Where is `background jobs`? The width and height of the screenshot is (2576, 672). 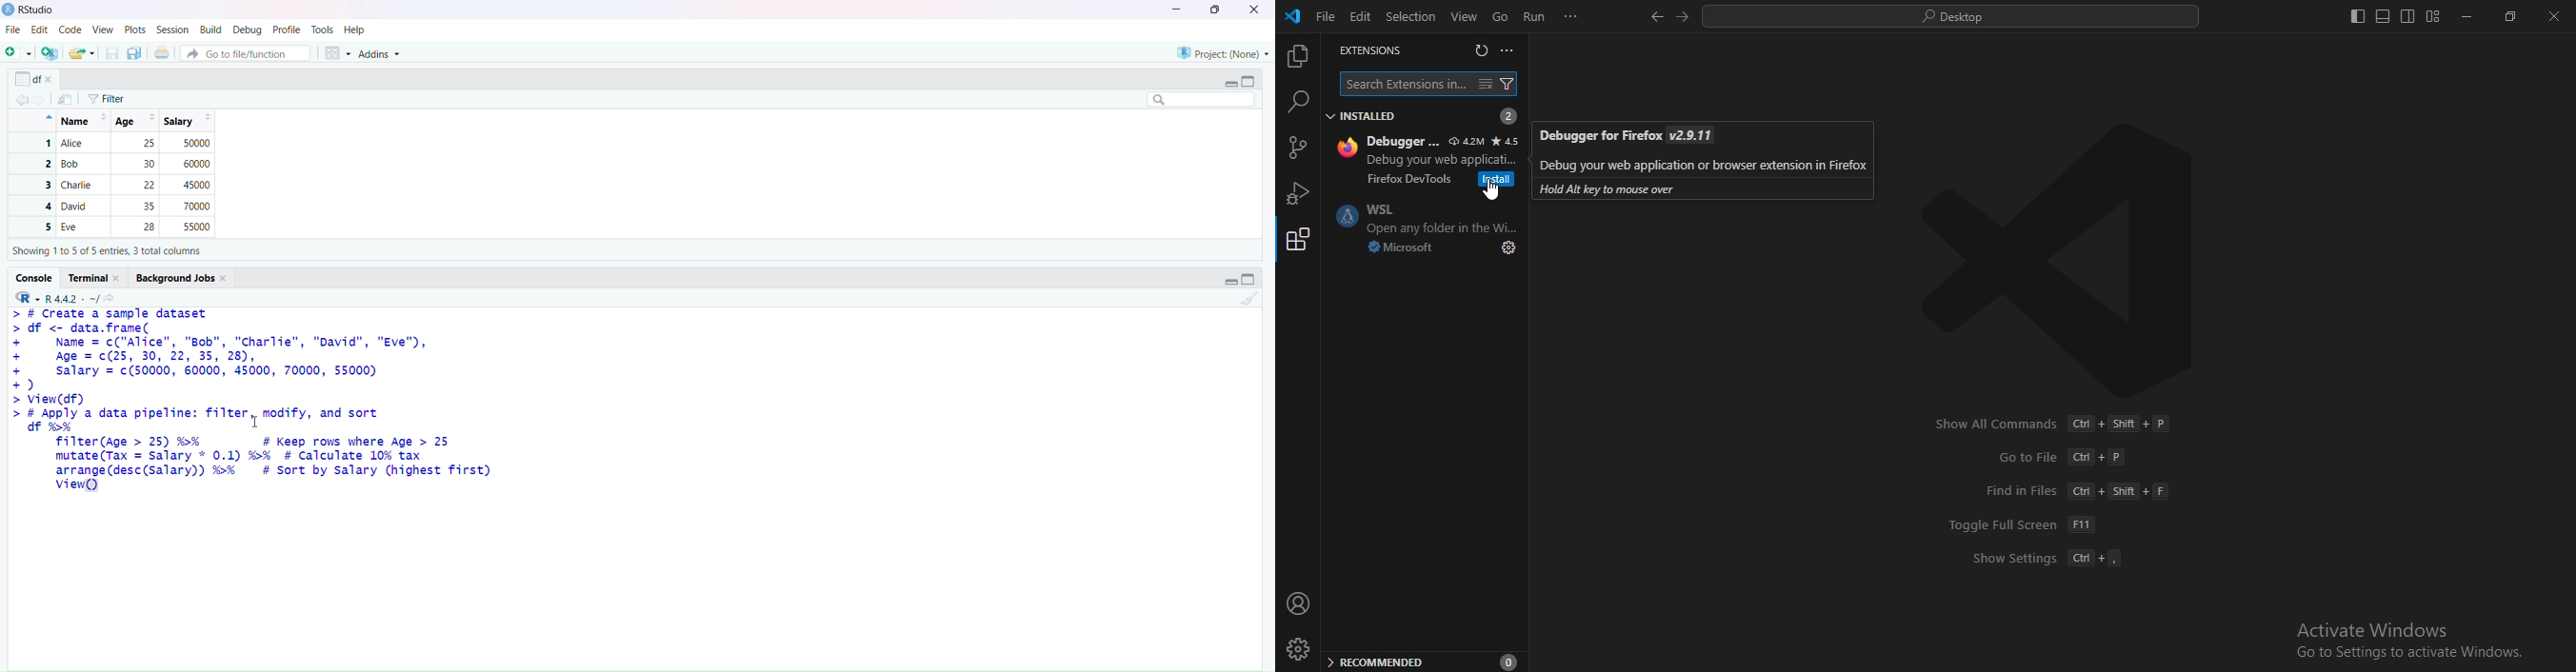 background jobs is located at coordinates (183, 278).